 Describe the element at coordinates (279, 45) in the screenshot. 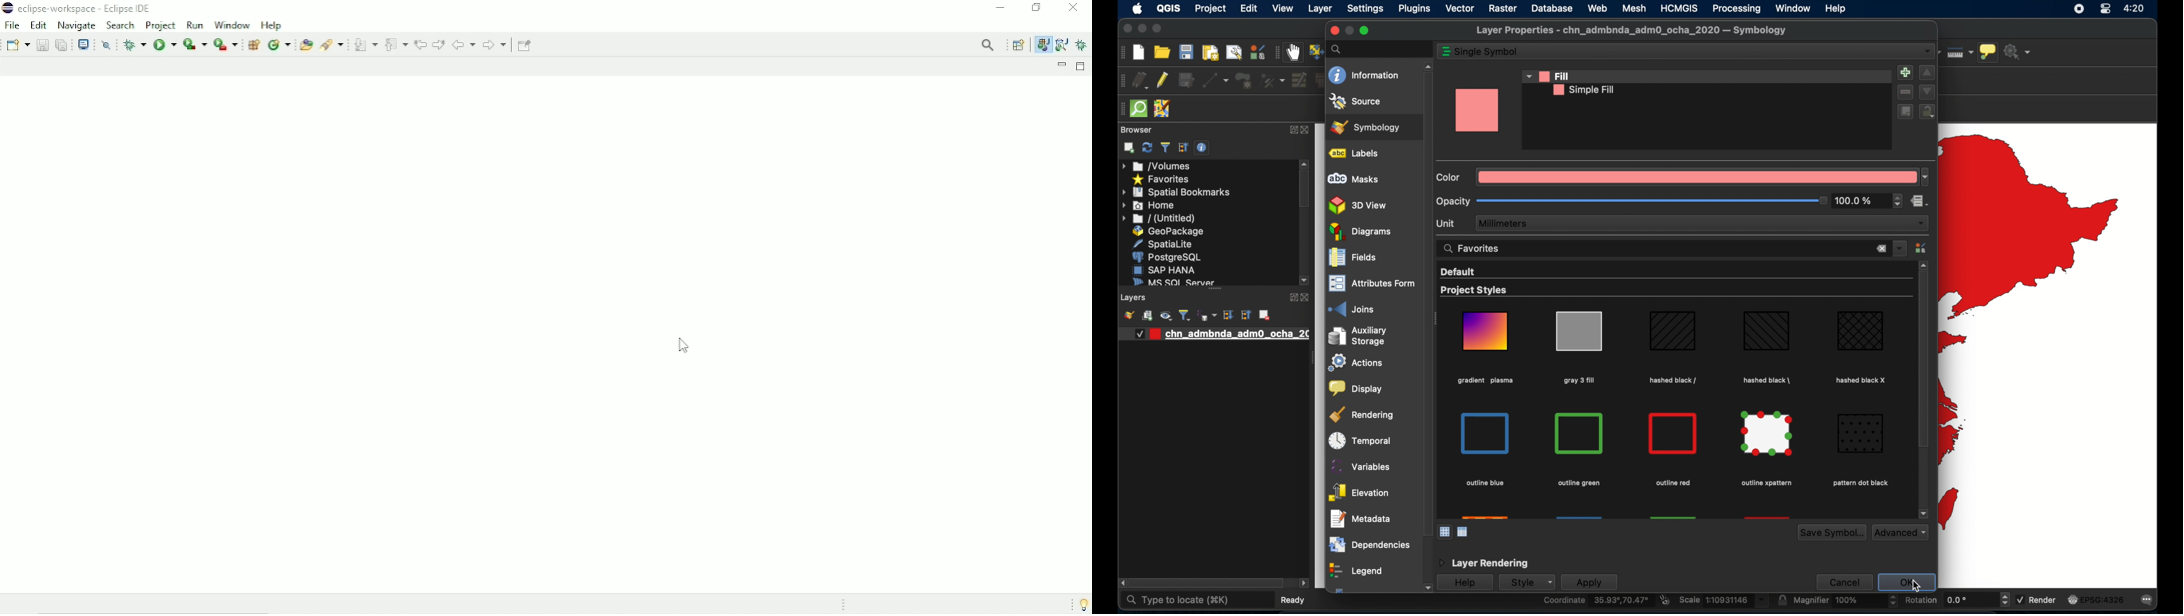

I see `New java class` at that location.